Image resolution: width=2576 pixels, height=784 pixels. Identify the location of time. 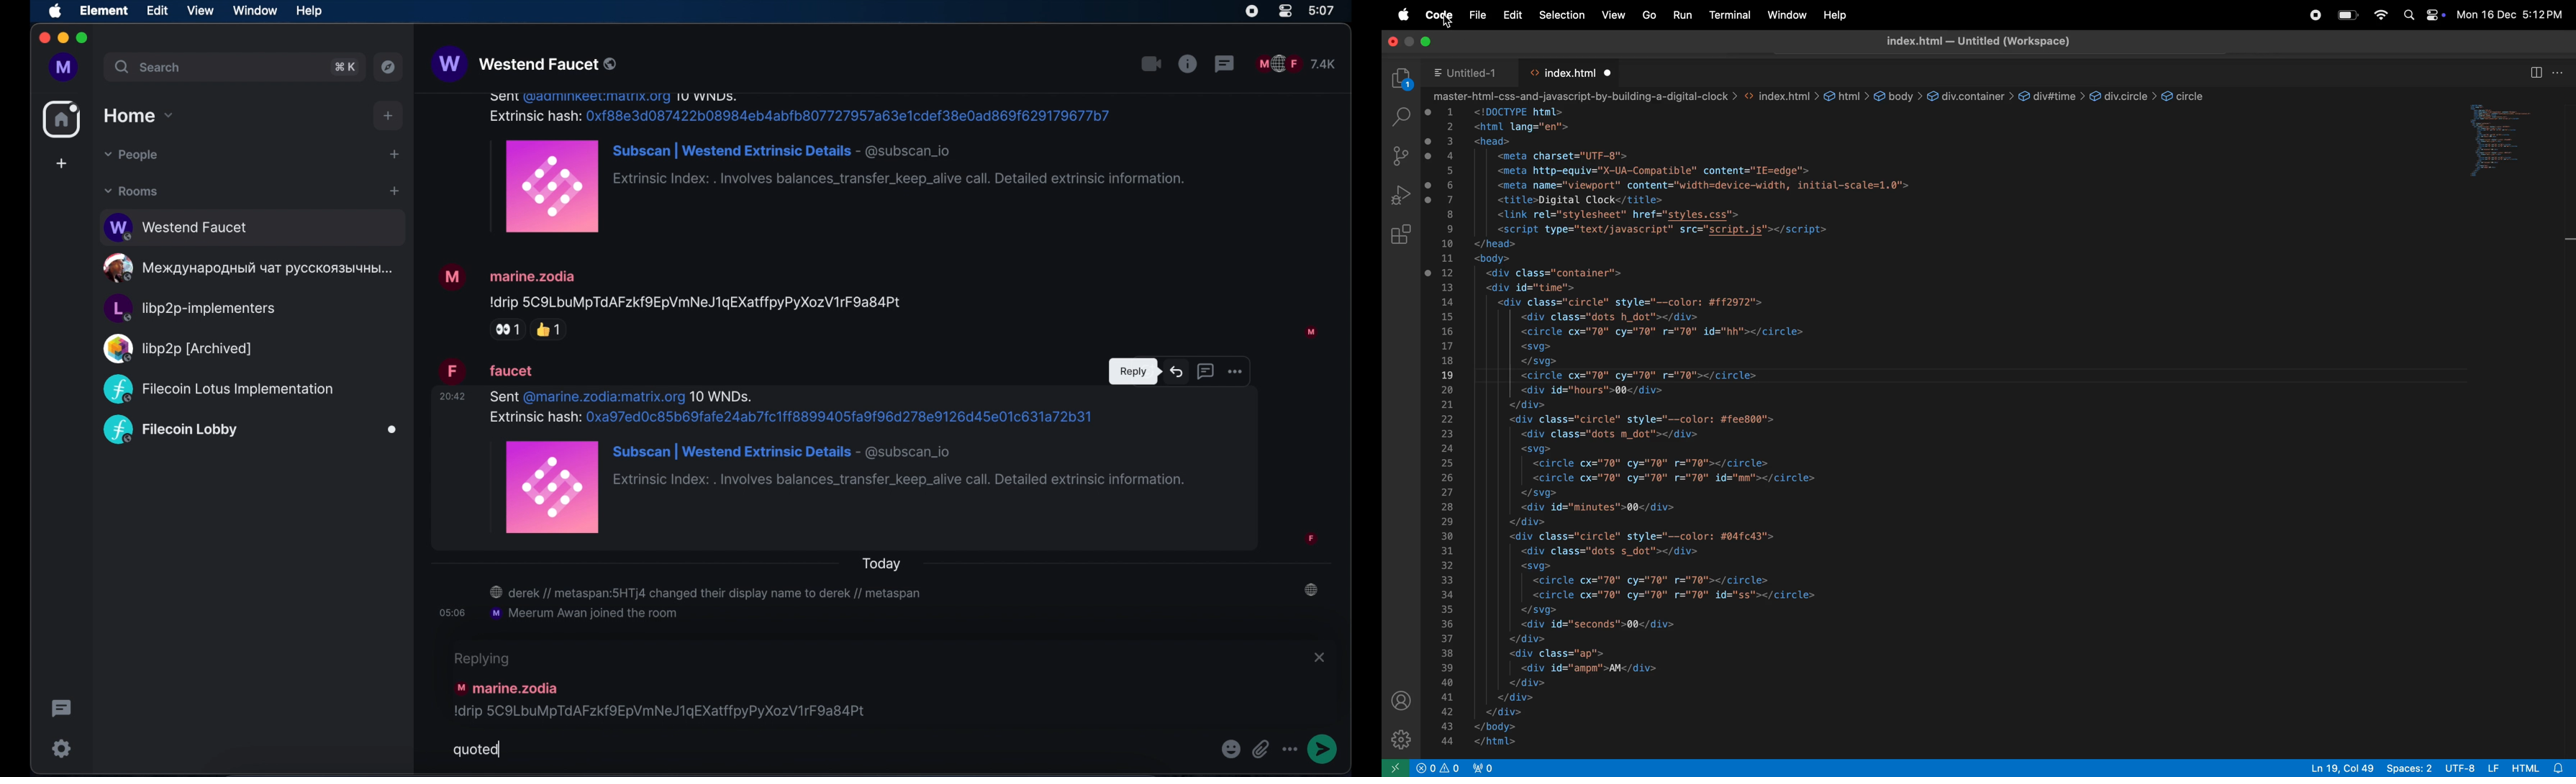
(1323, 11).